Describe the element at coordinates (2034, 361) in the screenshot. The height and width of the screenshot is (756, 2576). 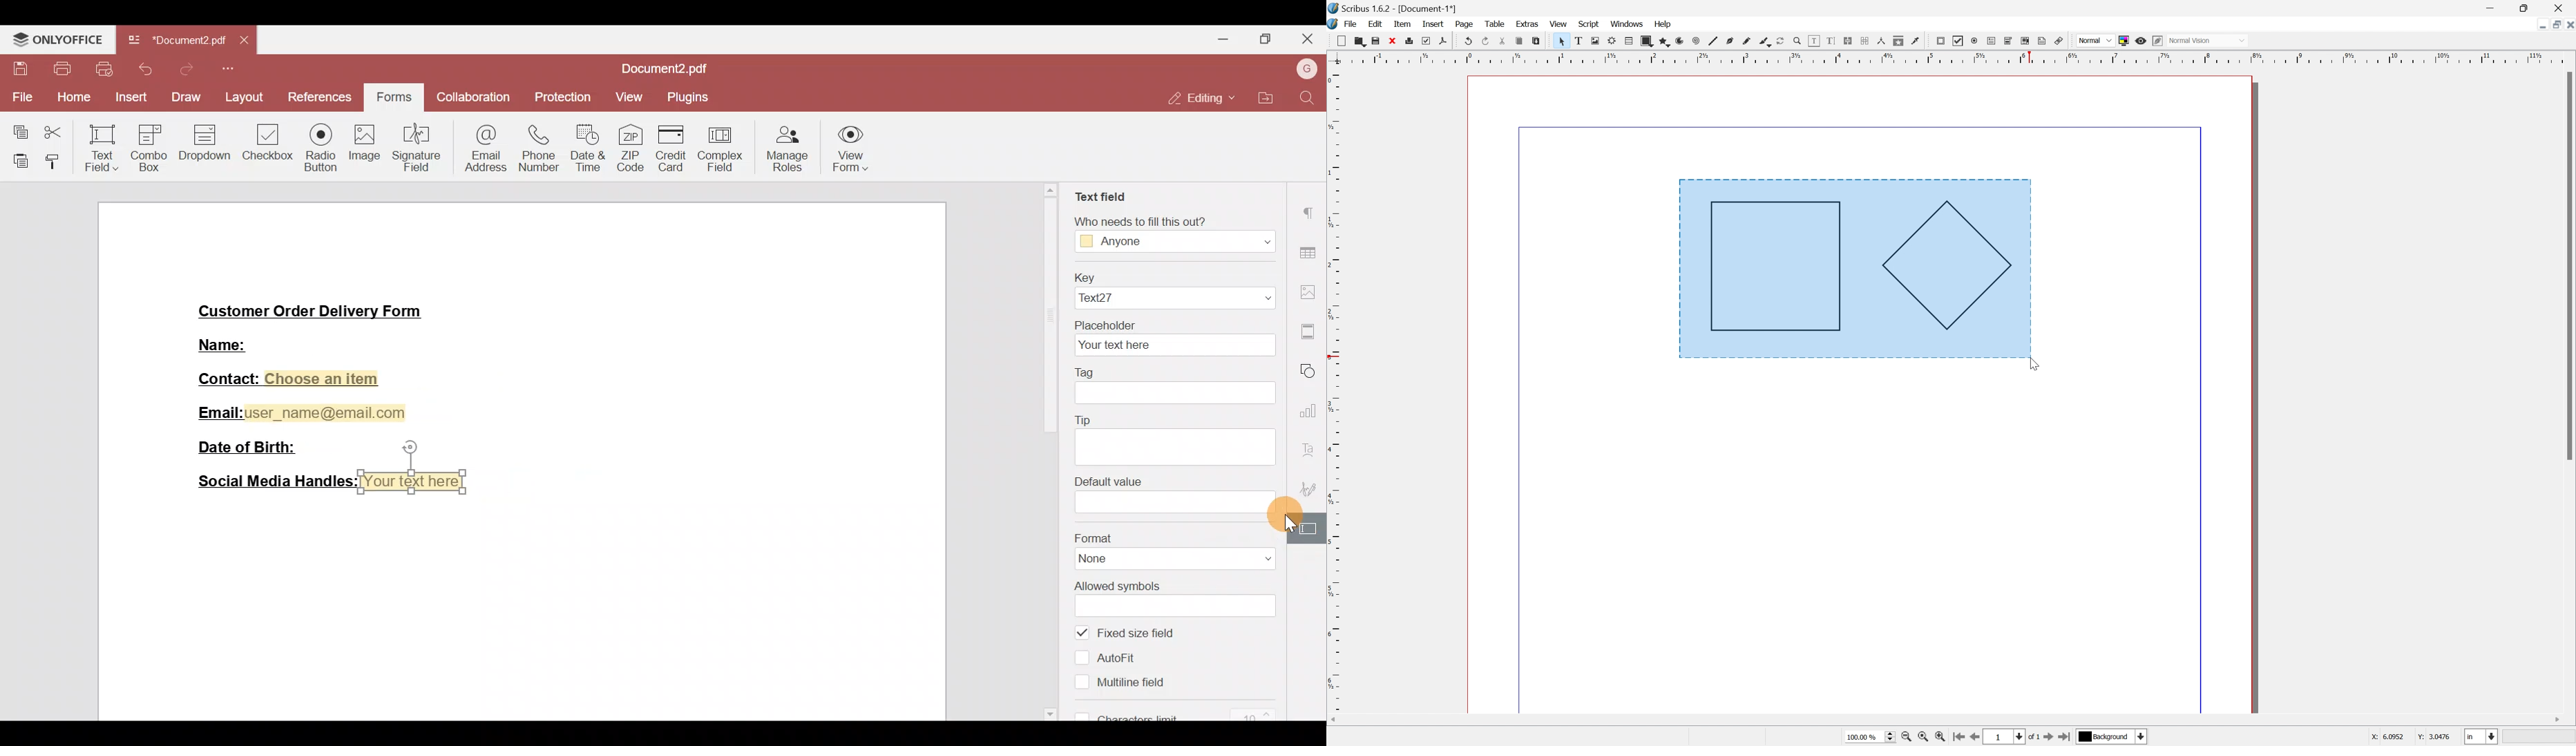
I see `Cursor` at that location.